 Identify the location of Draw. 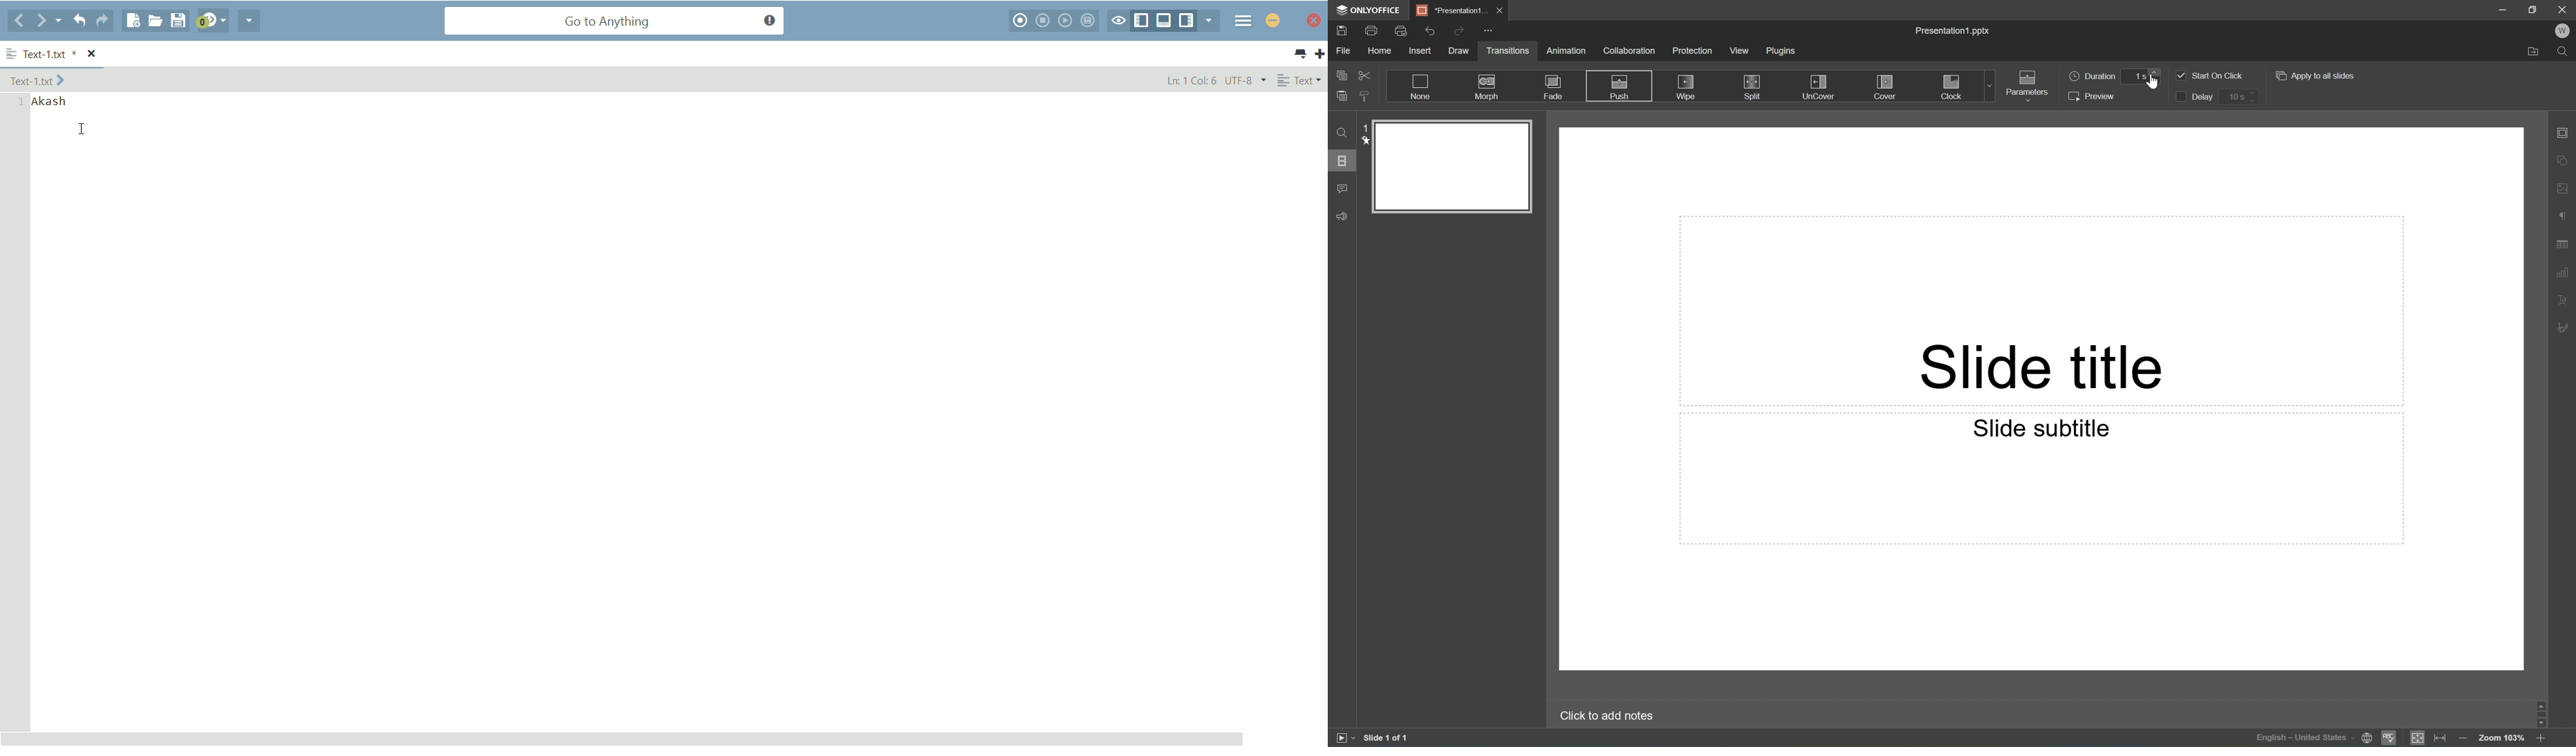
(1462, 52).